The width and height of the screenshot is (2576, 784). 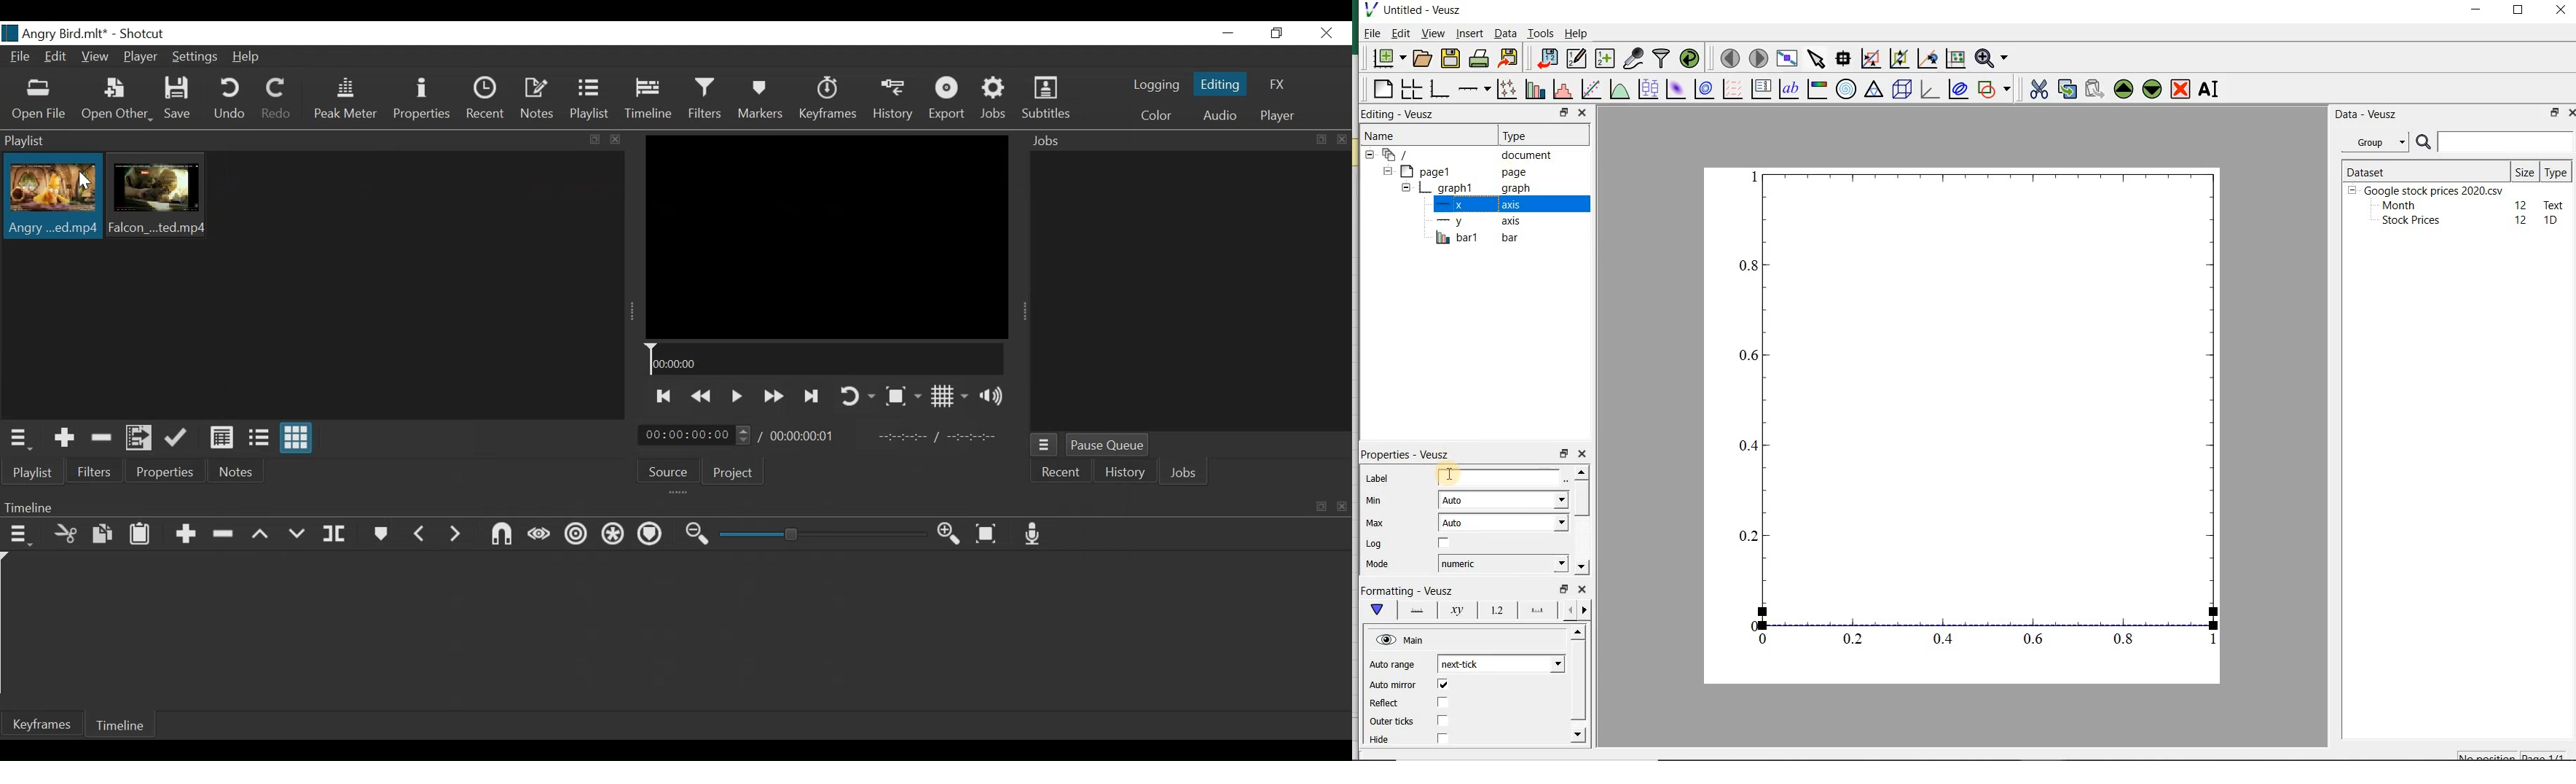 What do you see at coordinates (1035, 535) in the screenshot?
I see `Record audio track` at bounding box center [1035, 535].